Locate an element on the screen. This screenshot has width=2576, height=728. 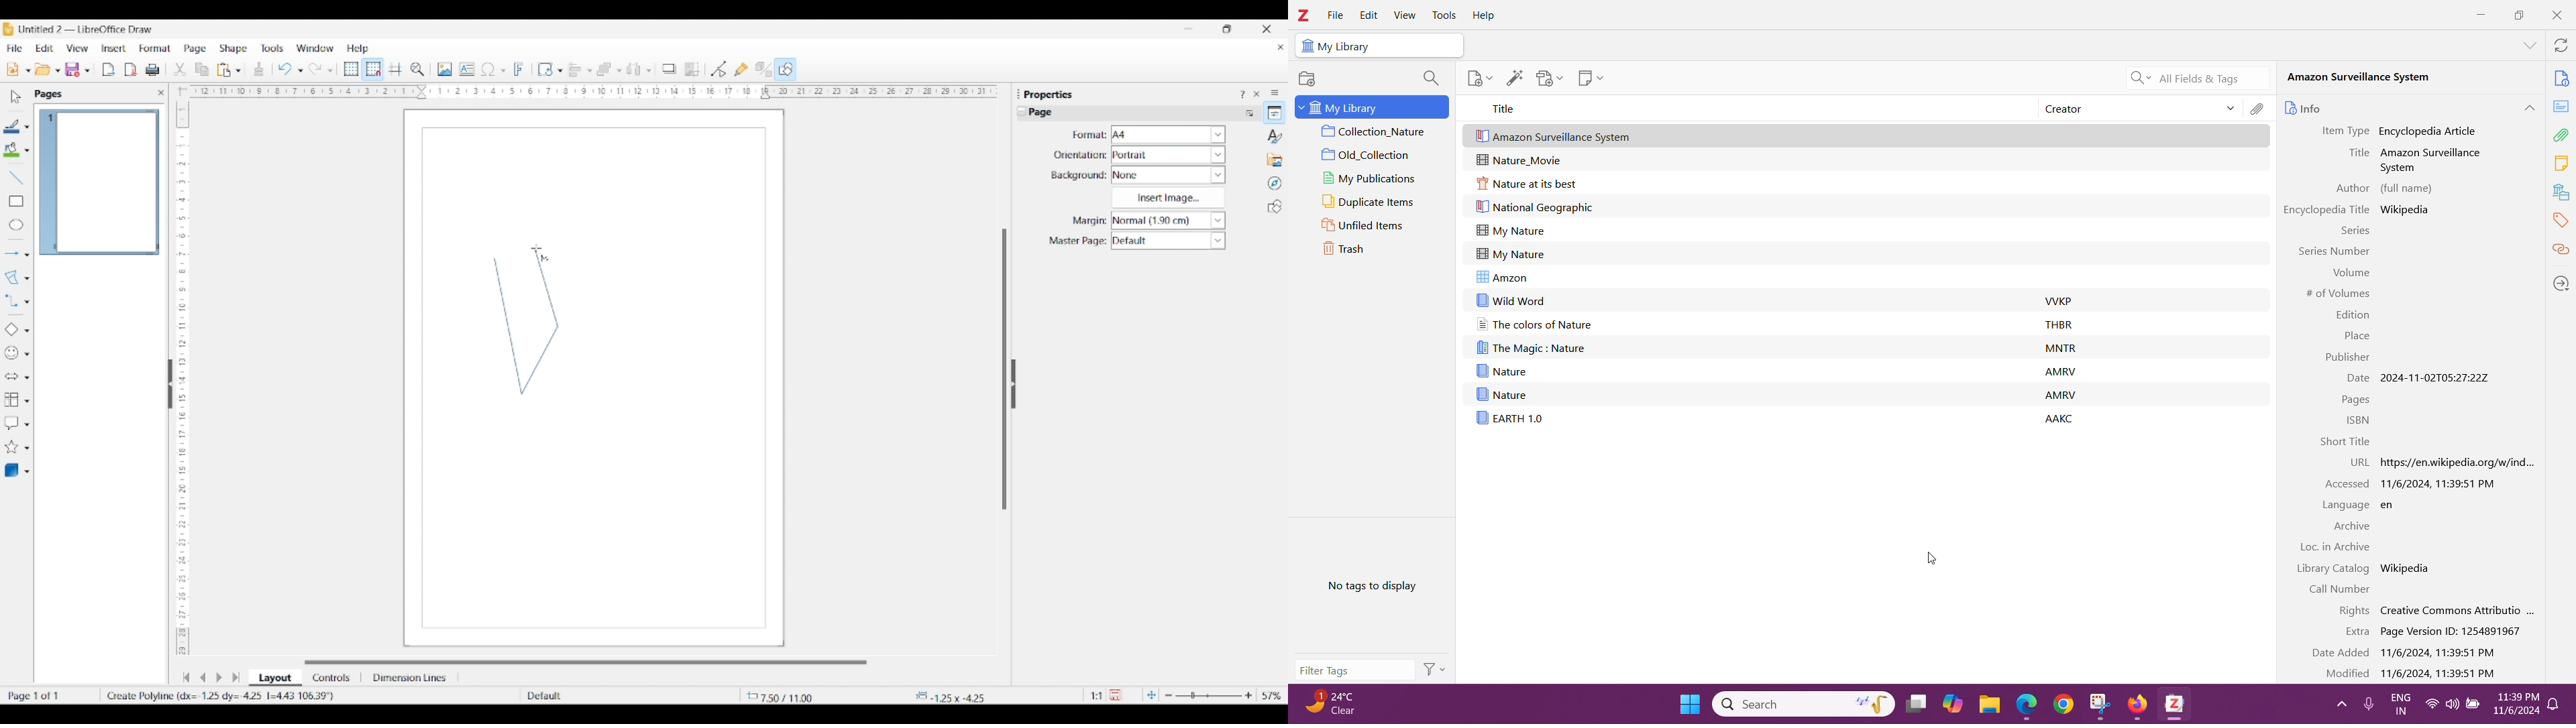
windows start is located at coordinates (1688, 705).